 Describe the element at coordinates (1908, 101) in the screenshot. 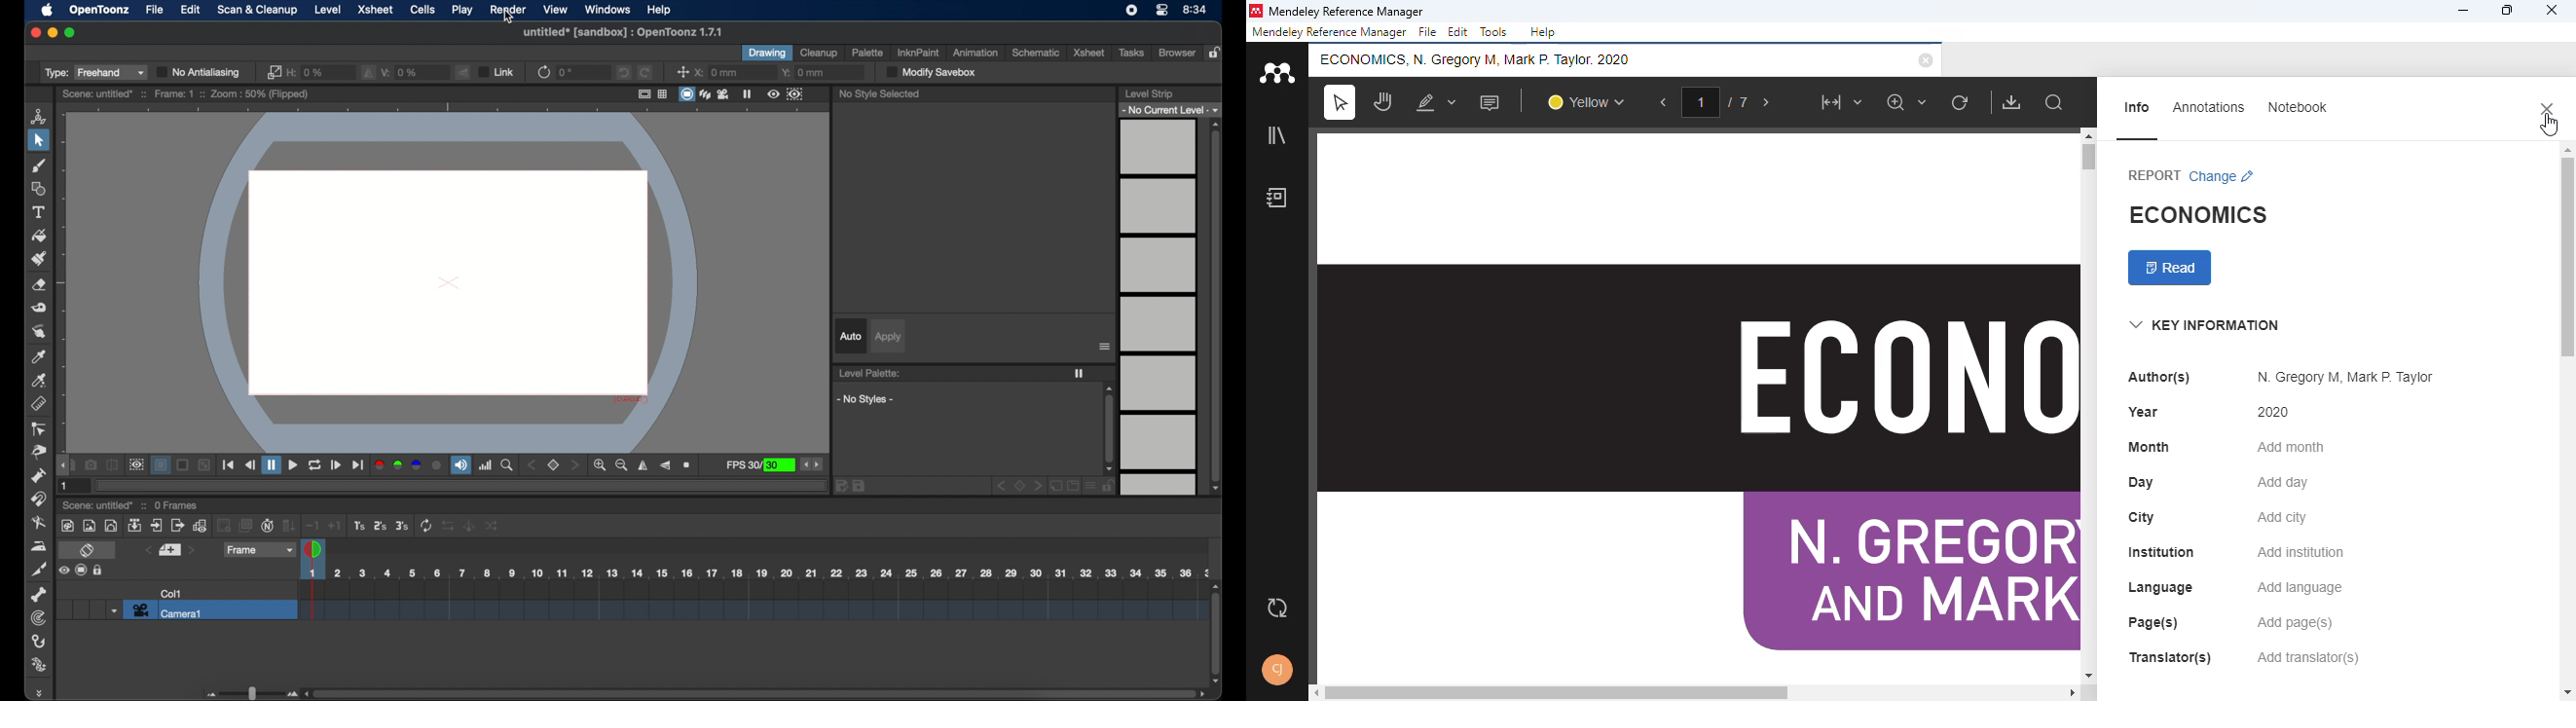

I see `zoom in & out` at that location.